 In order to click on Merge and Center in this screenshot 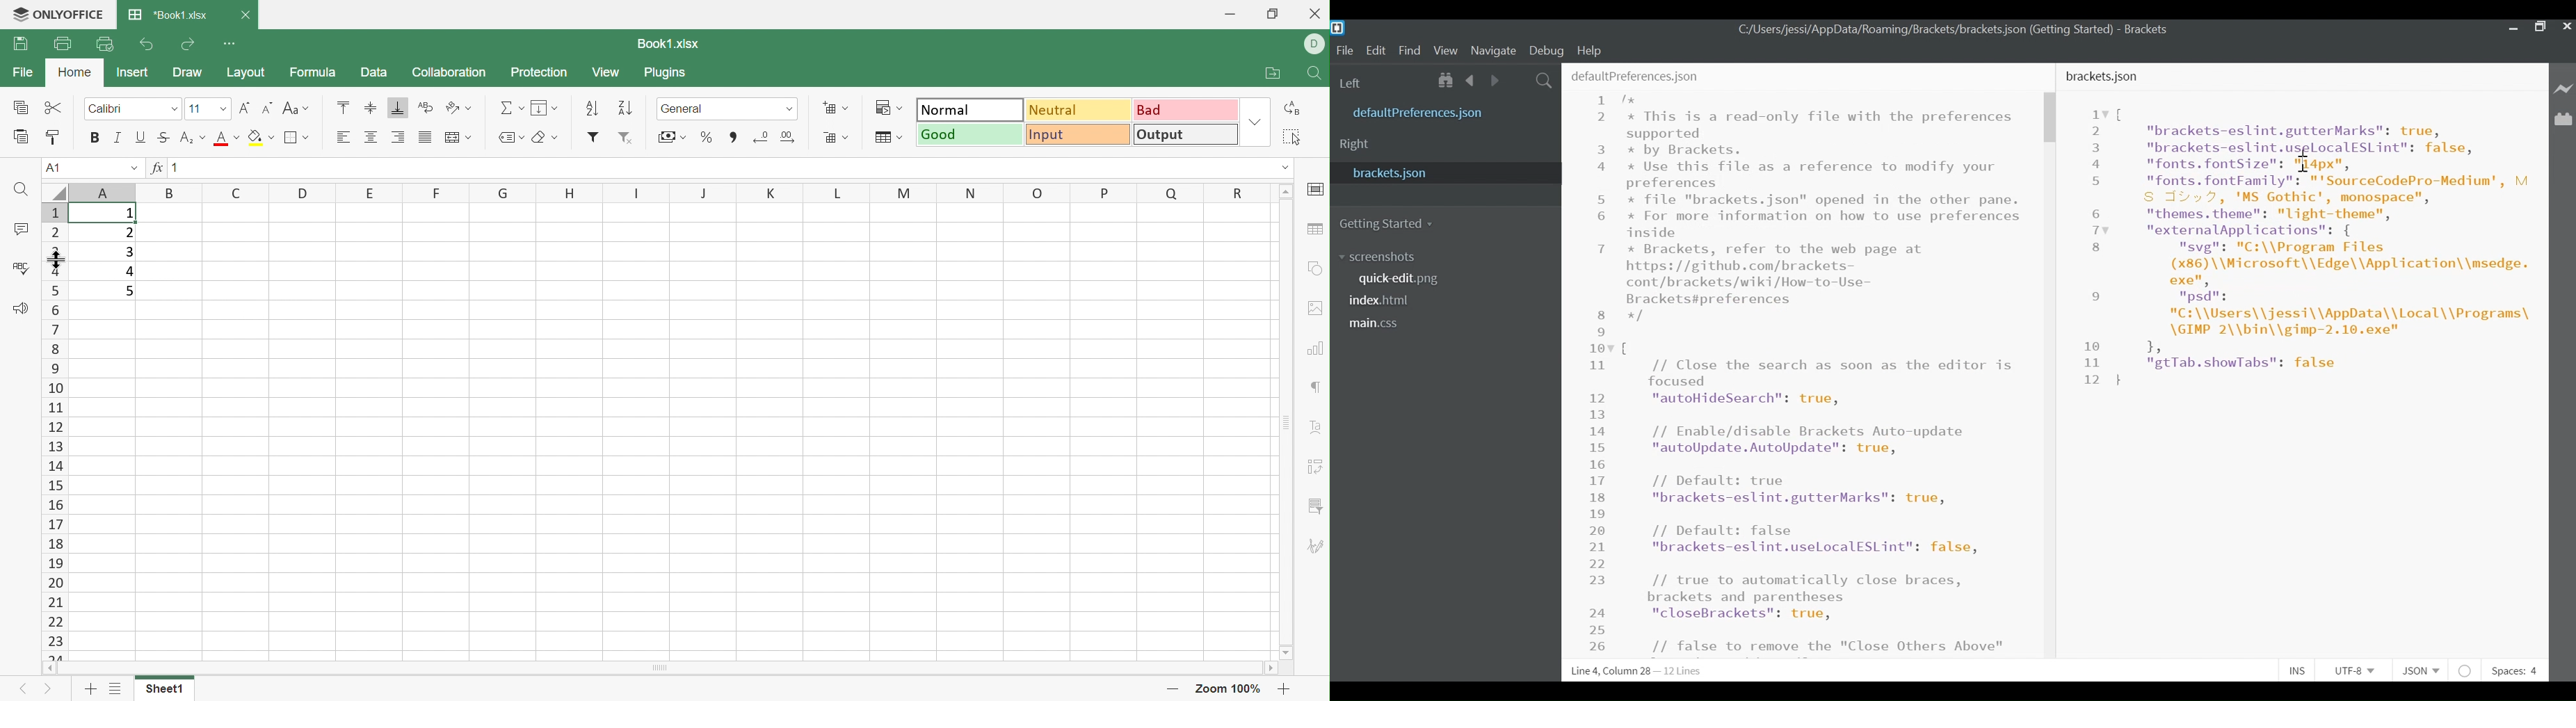, I will do `click(451, 138)`.